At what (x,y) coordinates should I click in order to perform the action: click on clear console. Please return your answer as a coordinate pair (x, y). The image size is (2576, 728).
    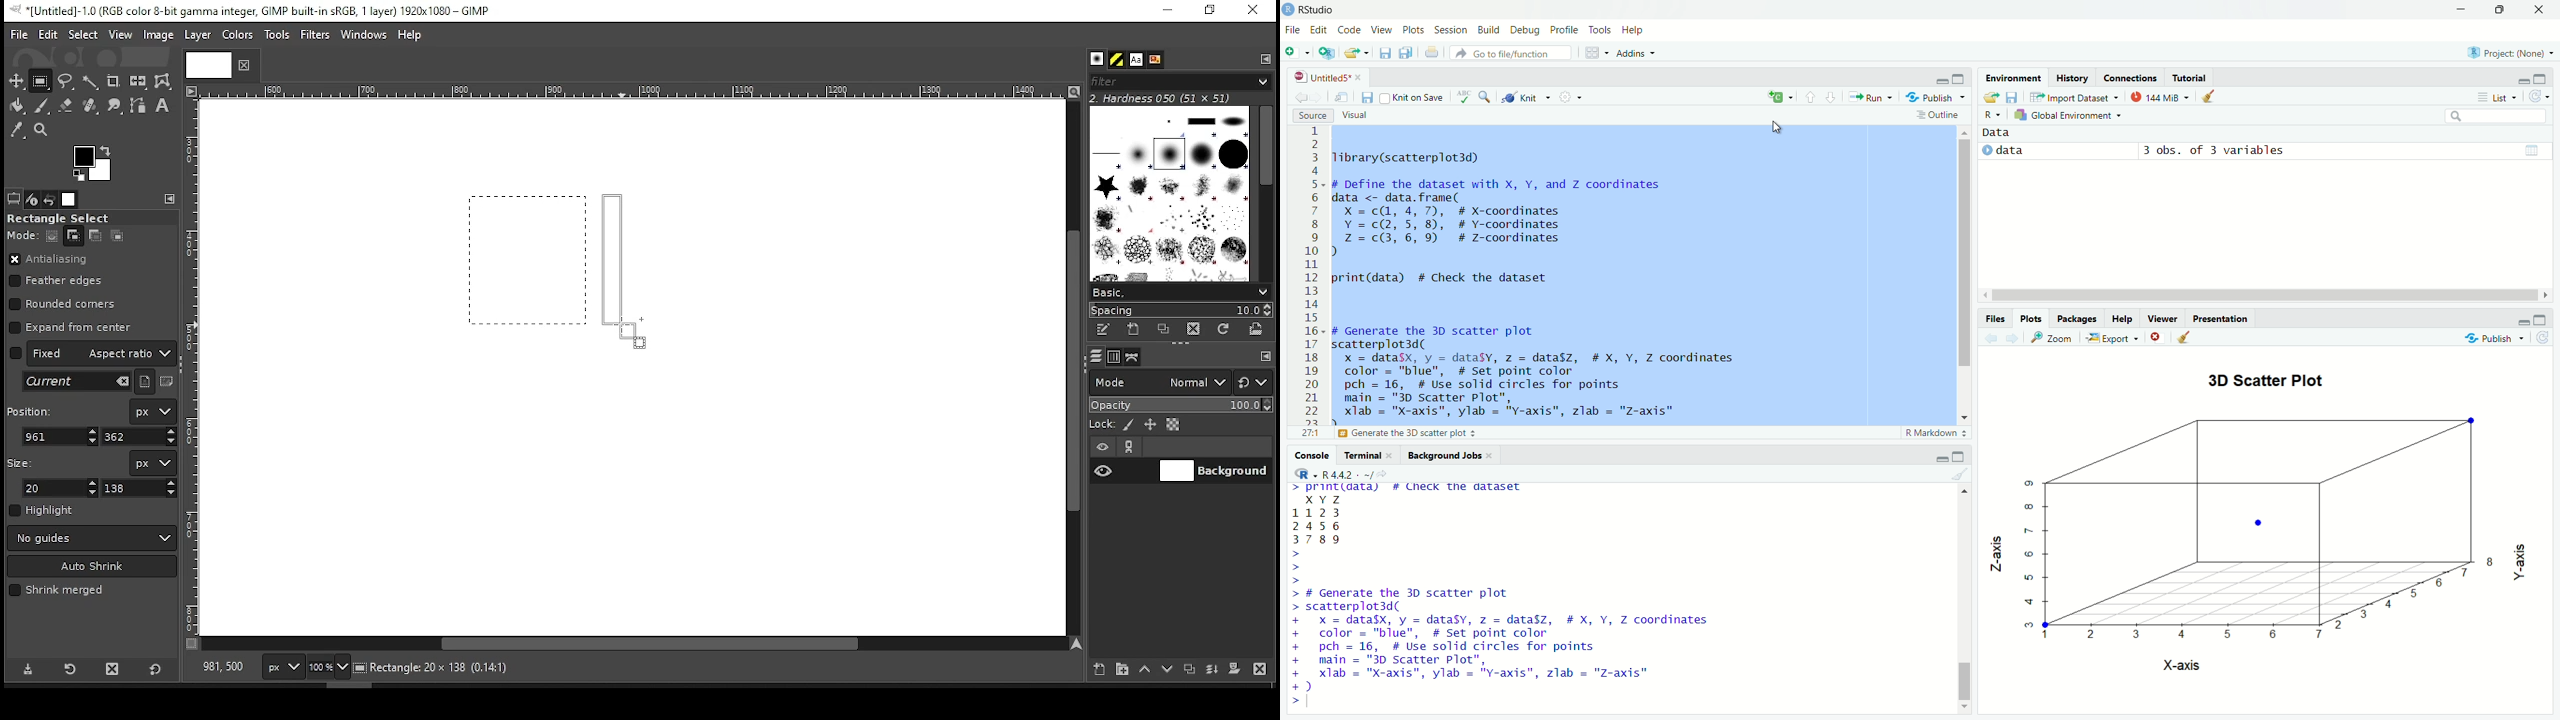
    Looking at the image, I should click on (1964, 473).